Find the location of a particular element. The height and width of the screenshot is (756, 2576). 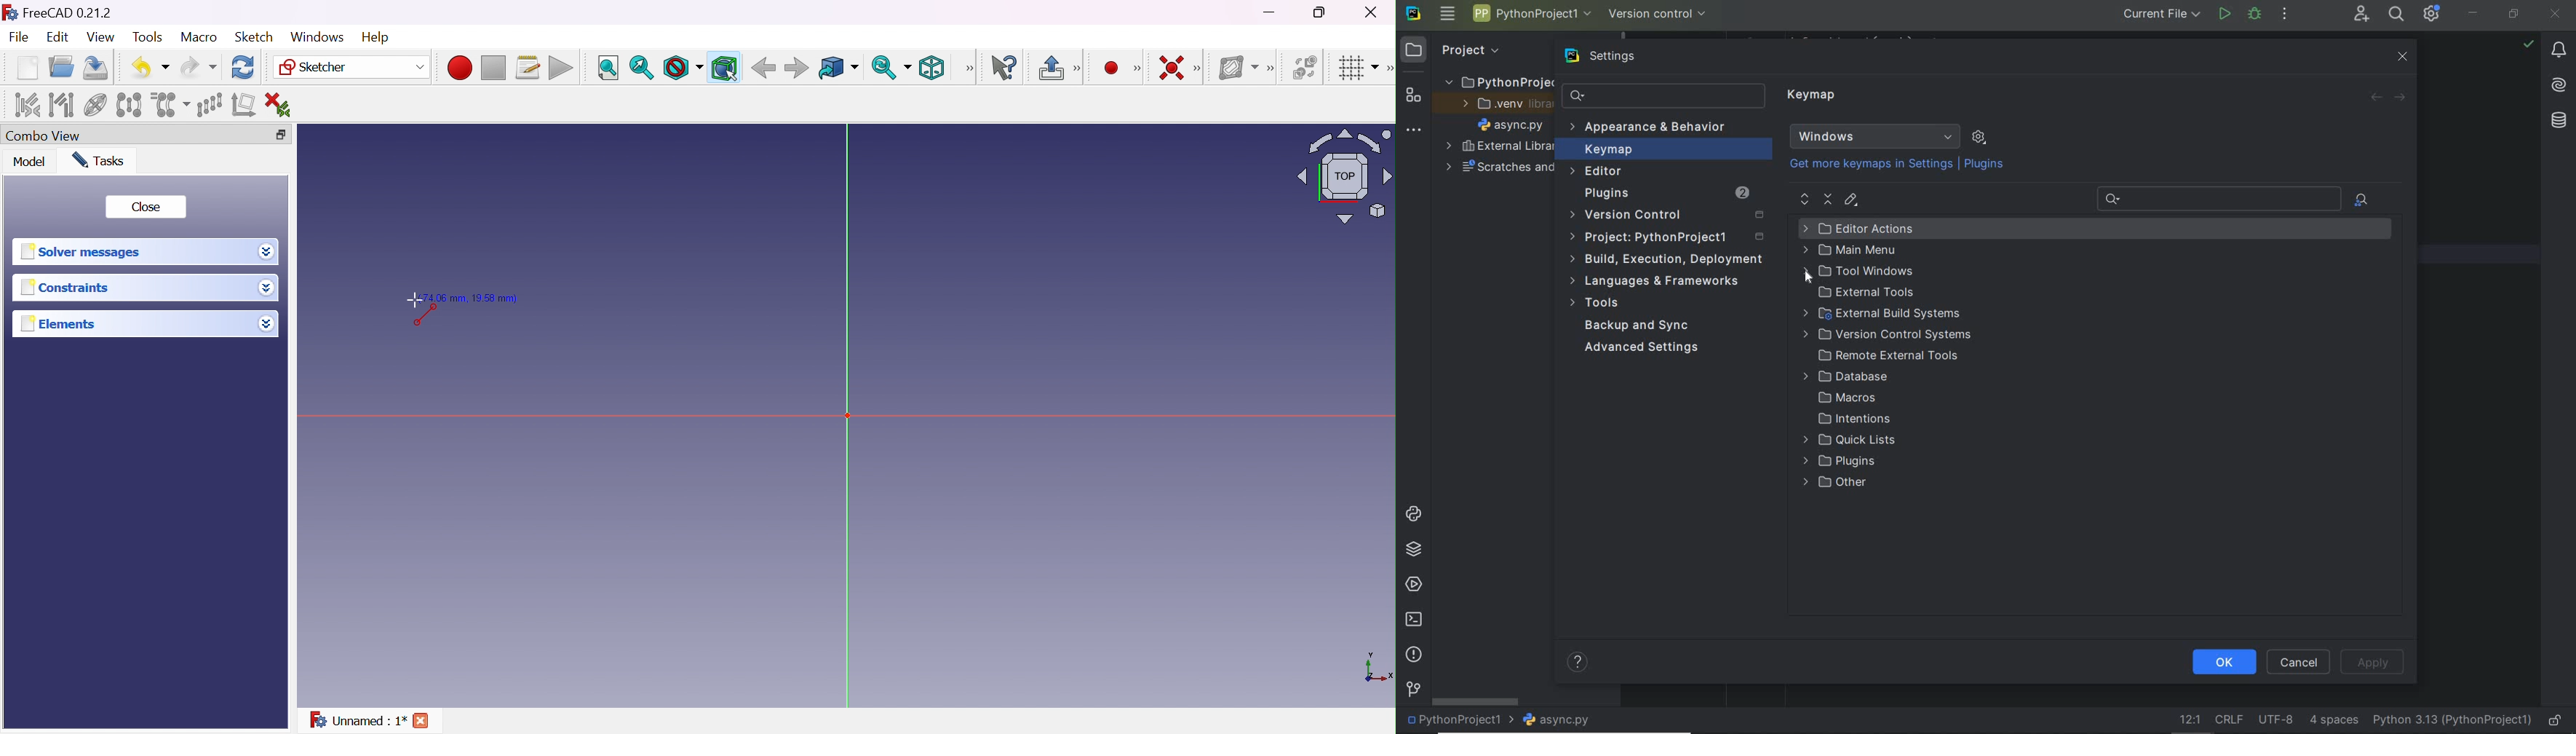

Rectangular array is located at coordinates (208, 104).